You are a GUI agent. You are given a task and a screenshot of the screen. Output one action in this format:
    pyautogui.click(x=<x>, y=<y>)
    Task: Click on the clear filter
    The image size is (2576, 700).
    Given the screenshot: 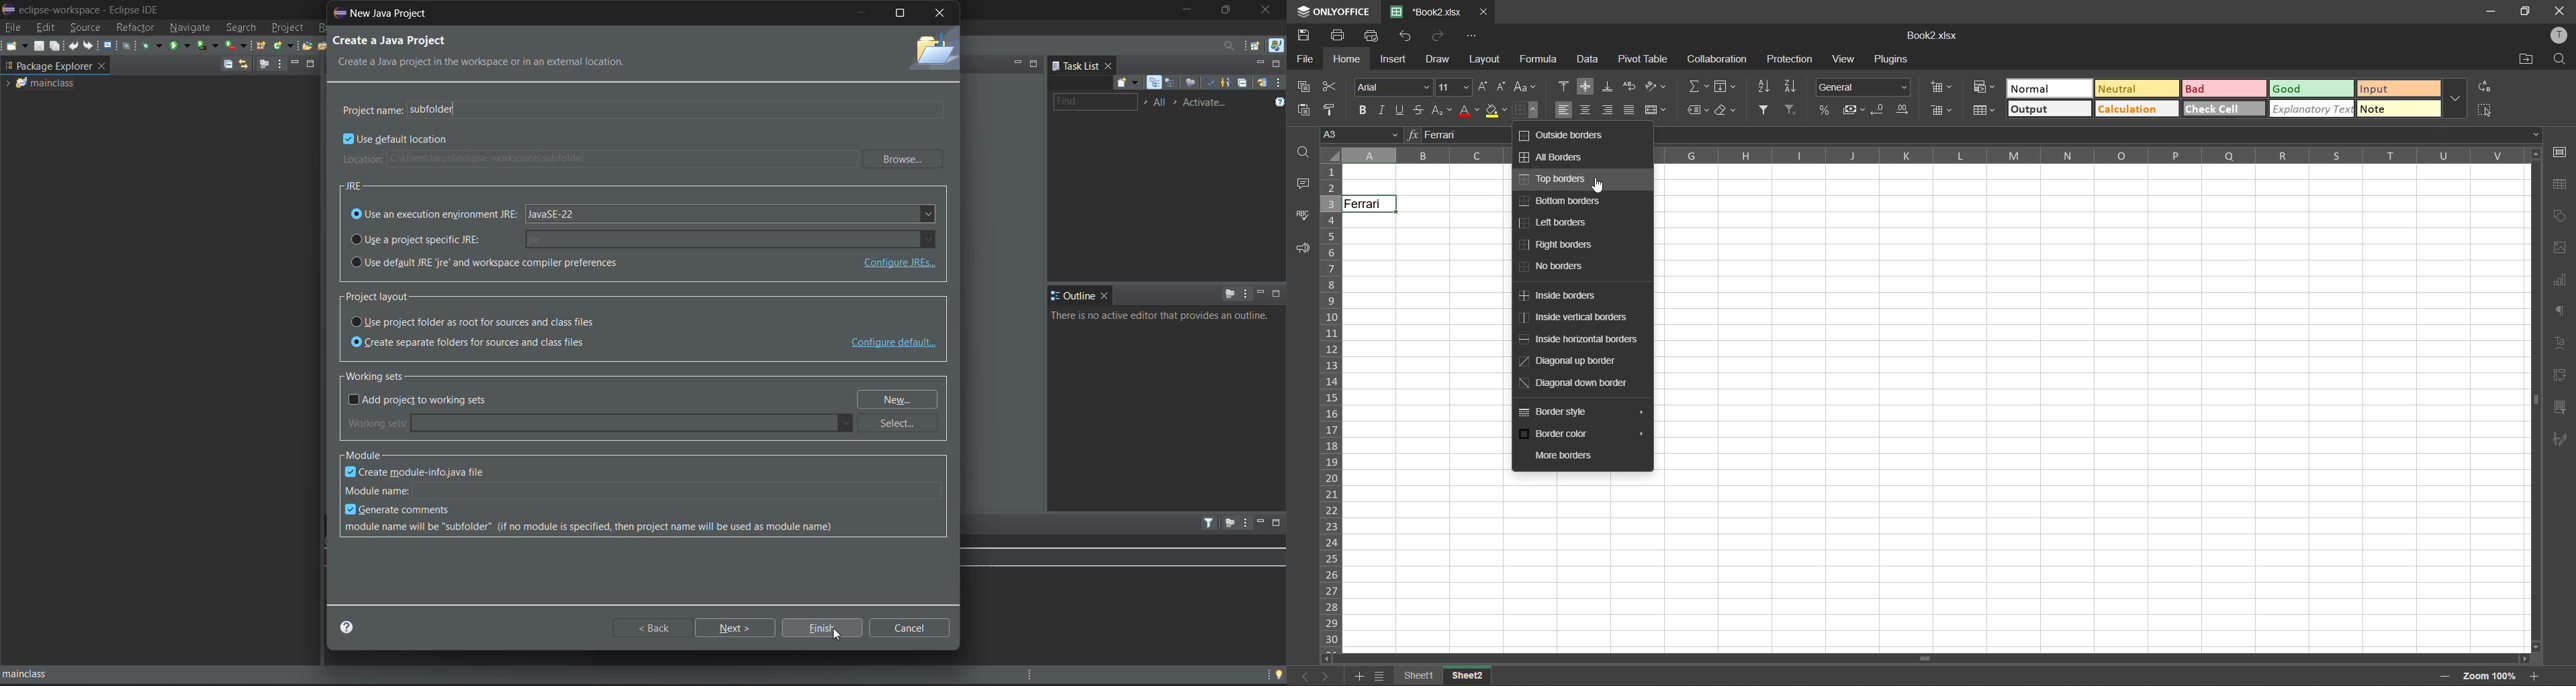 What is the action you would take?
    pyautogui.click(x=1792, y=111)
    